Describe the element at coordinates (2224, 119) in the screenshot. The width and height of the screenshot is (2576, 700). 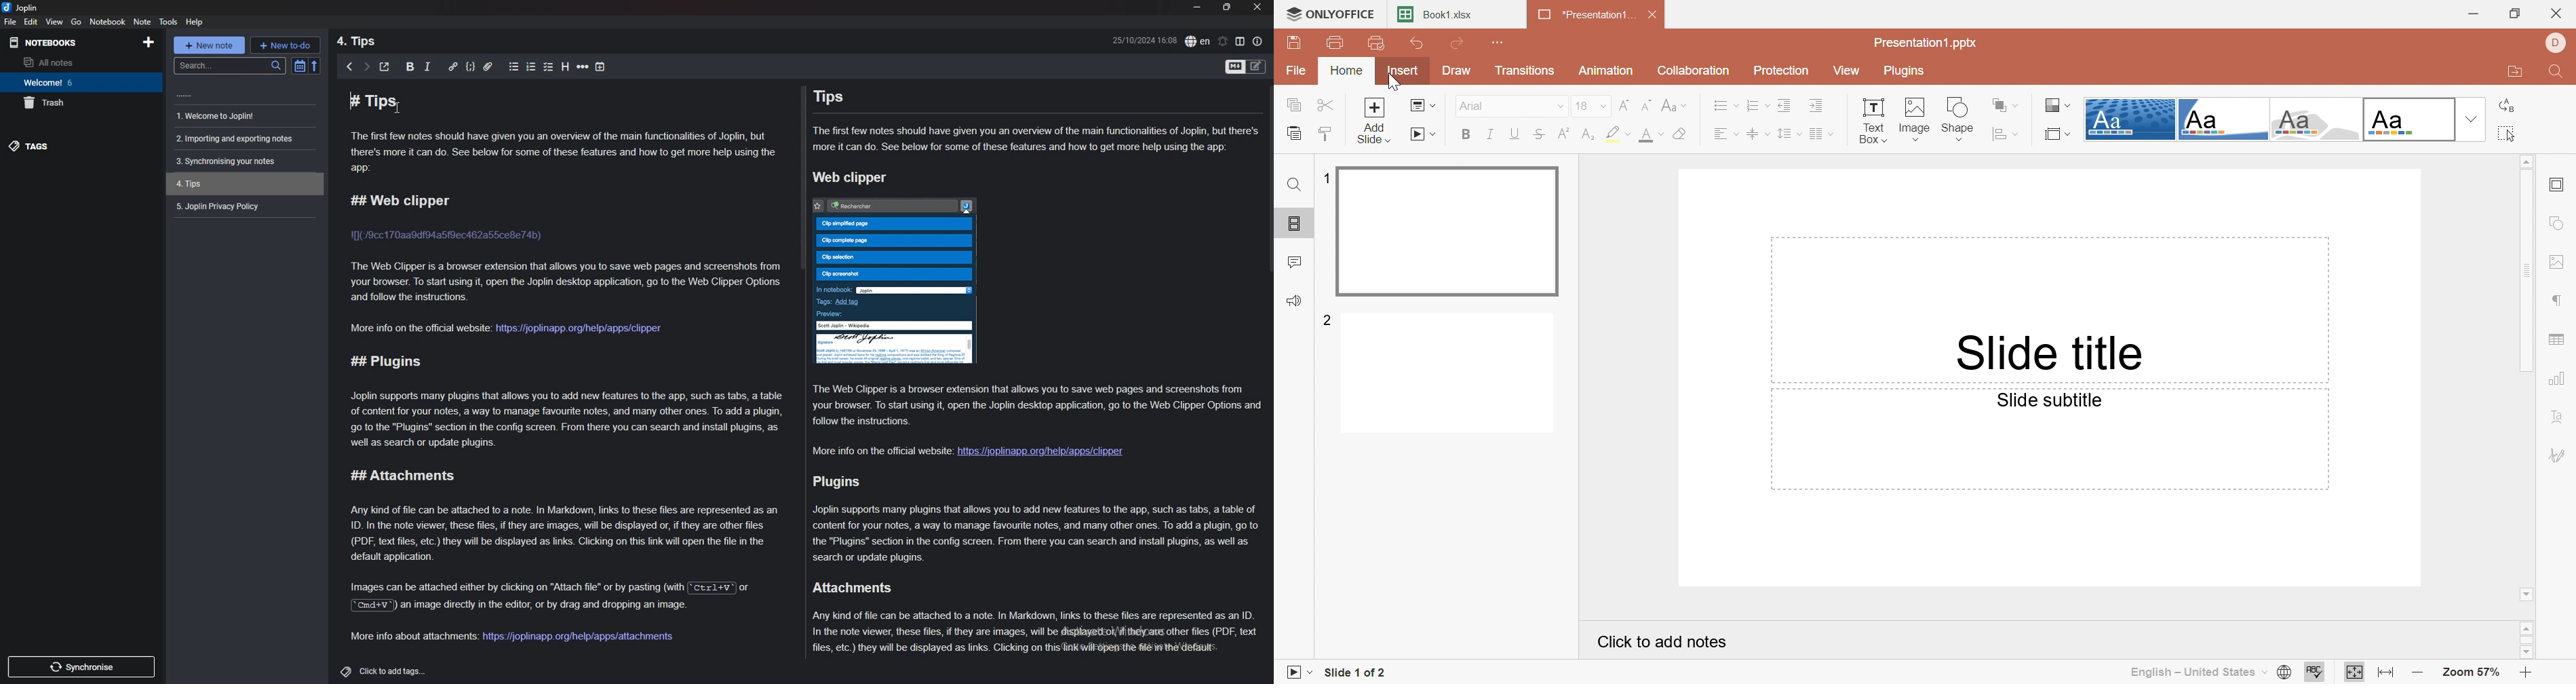
I see `Corner` at that location.